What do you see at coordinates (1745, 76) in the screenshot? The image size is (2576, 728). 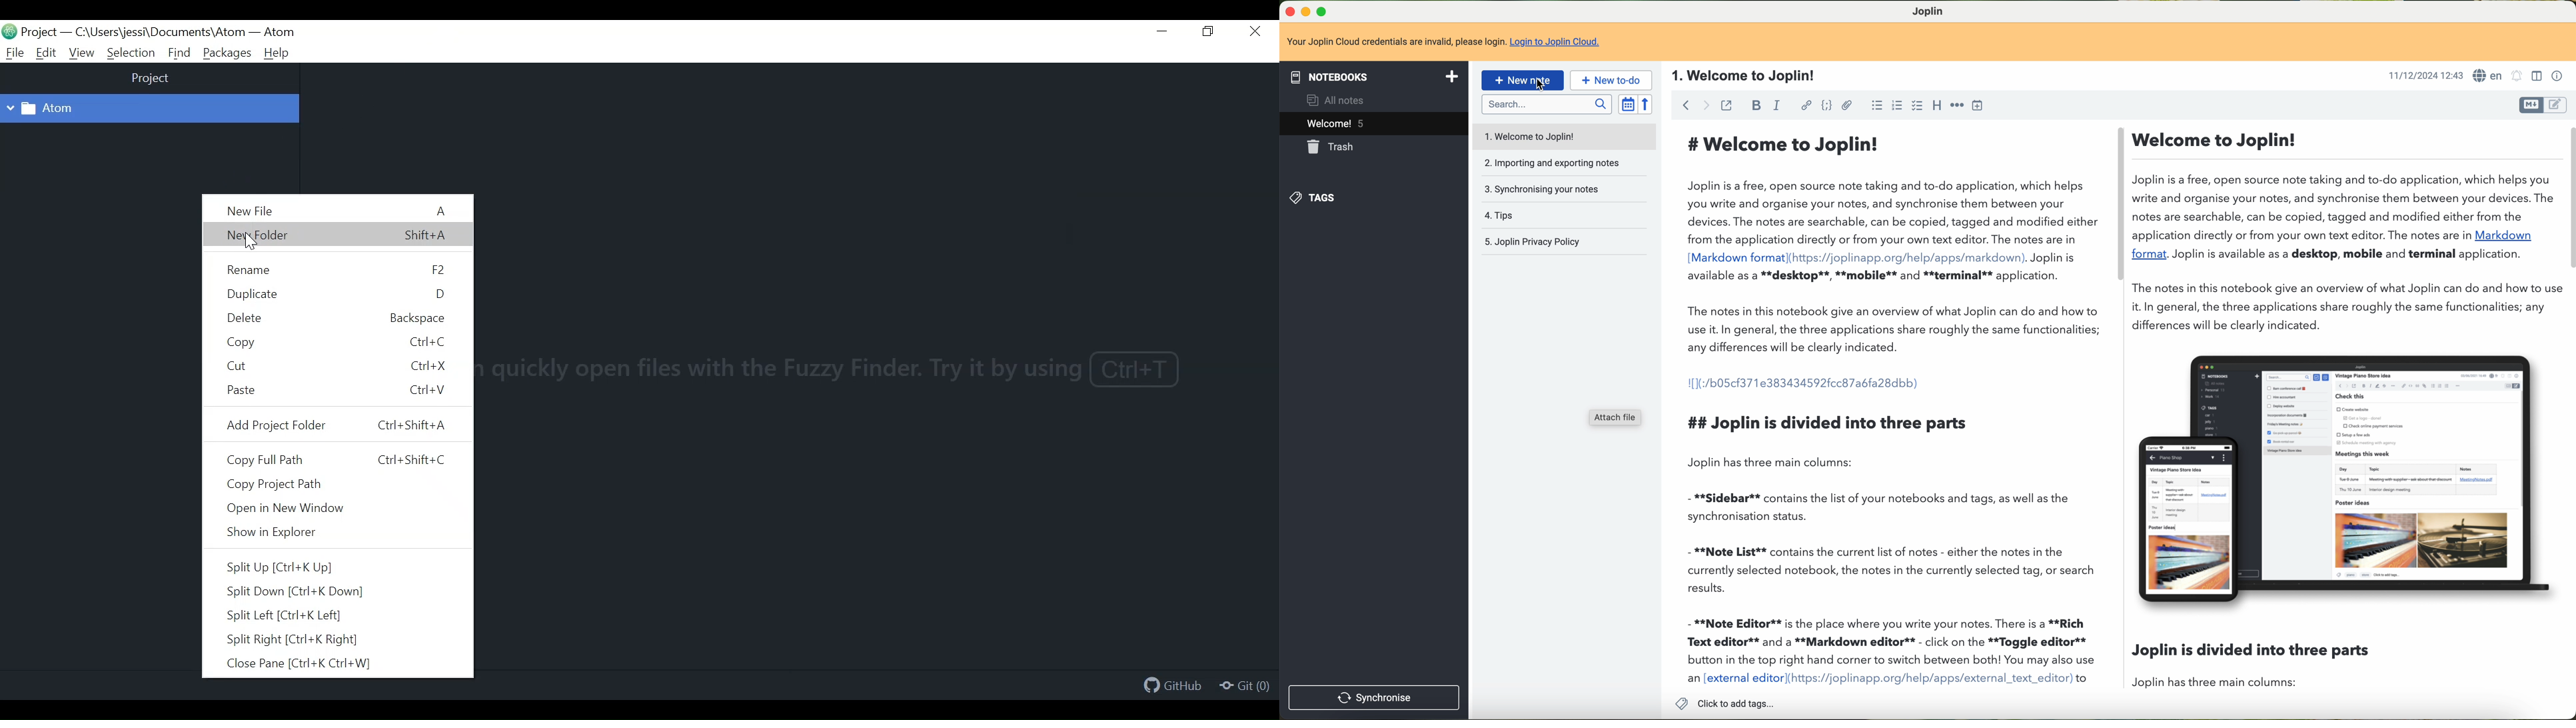 I see `title: Welcome to Joplin` at bounding box center [1745, 76].